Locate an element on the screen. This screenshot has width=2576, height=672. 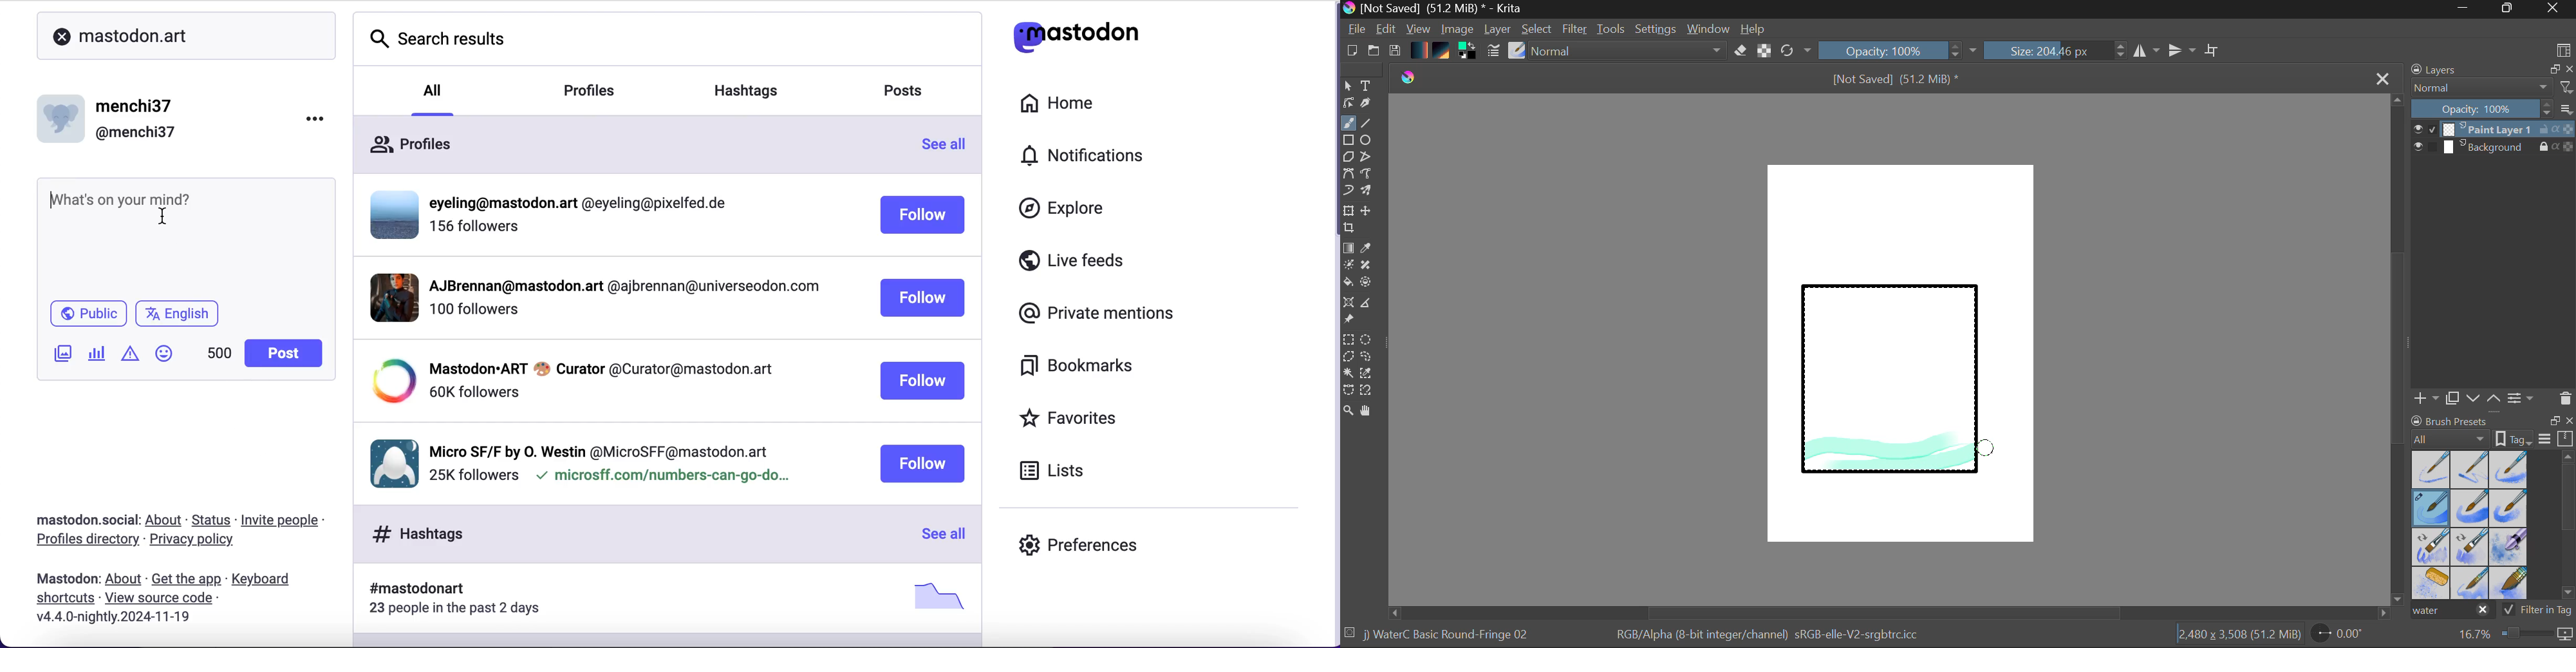
Water C - Wet is located at coordinates (2471, 470).